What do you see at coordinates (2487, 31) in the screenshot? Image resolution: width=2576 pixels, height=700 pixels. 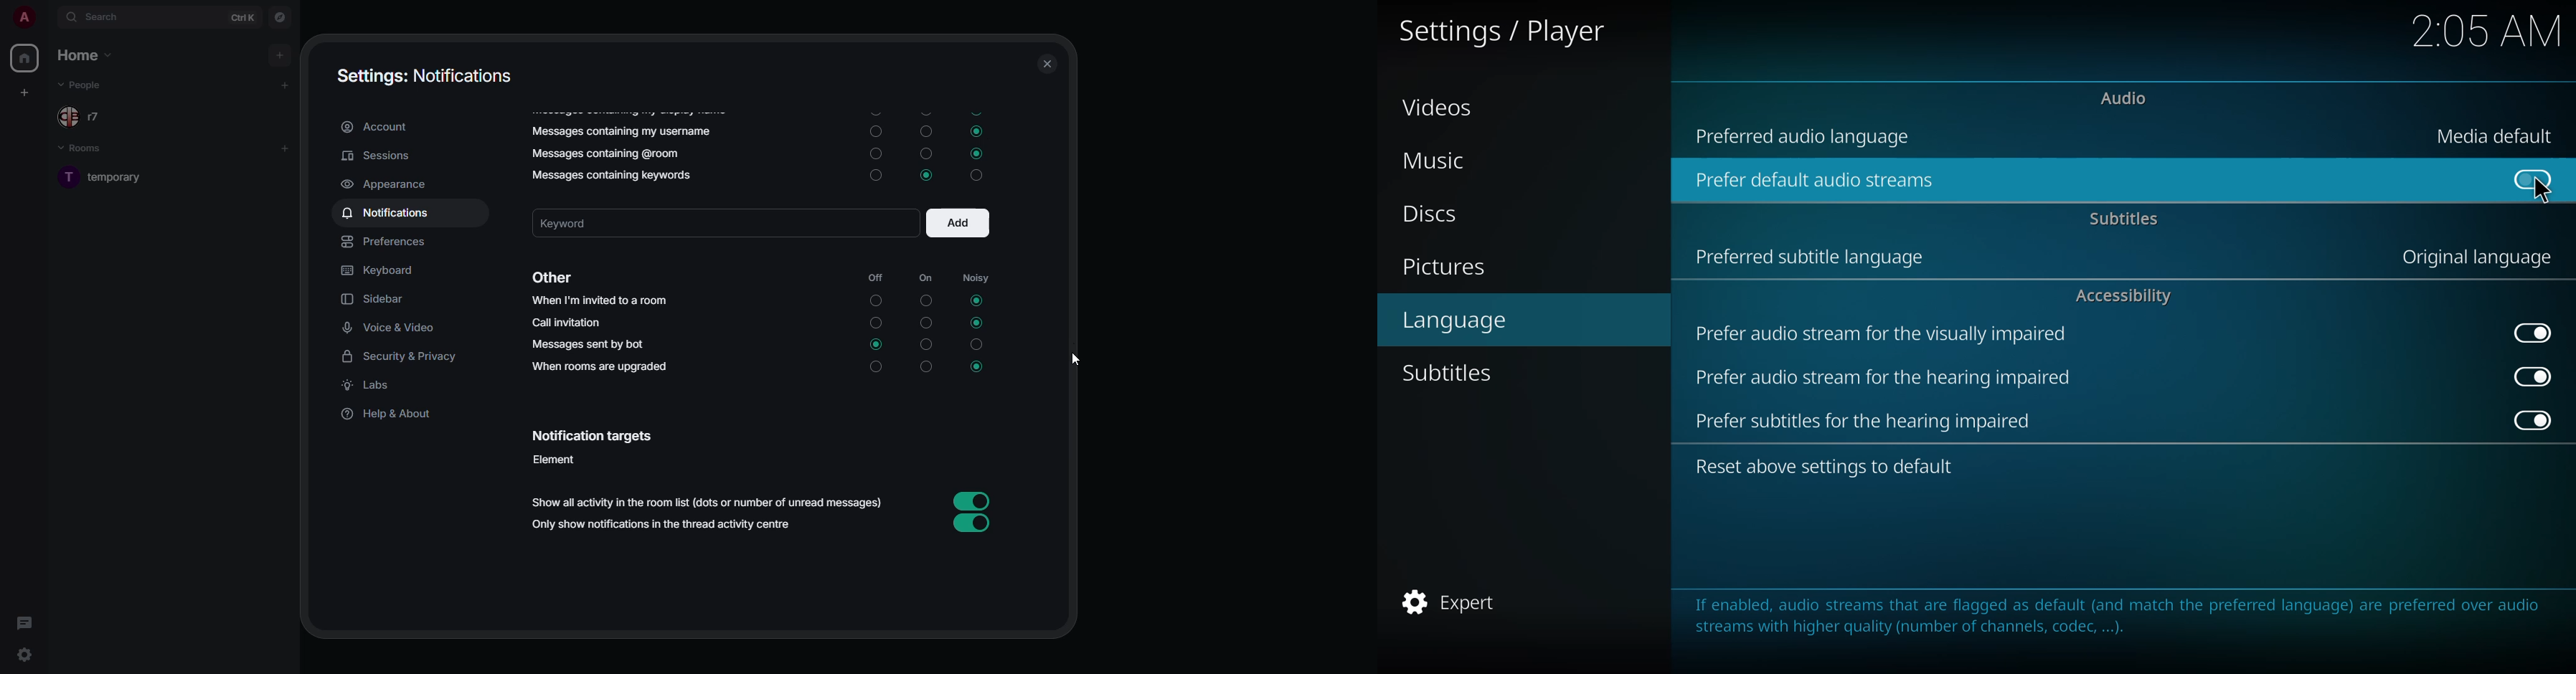 I see `time` at bounding box center [2487, 31].